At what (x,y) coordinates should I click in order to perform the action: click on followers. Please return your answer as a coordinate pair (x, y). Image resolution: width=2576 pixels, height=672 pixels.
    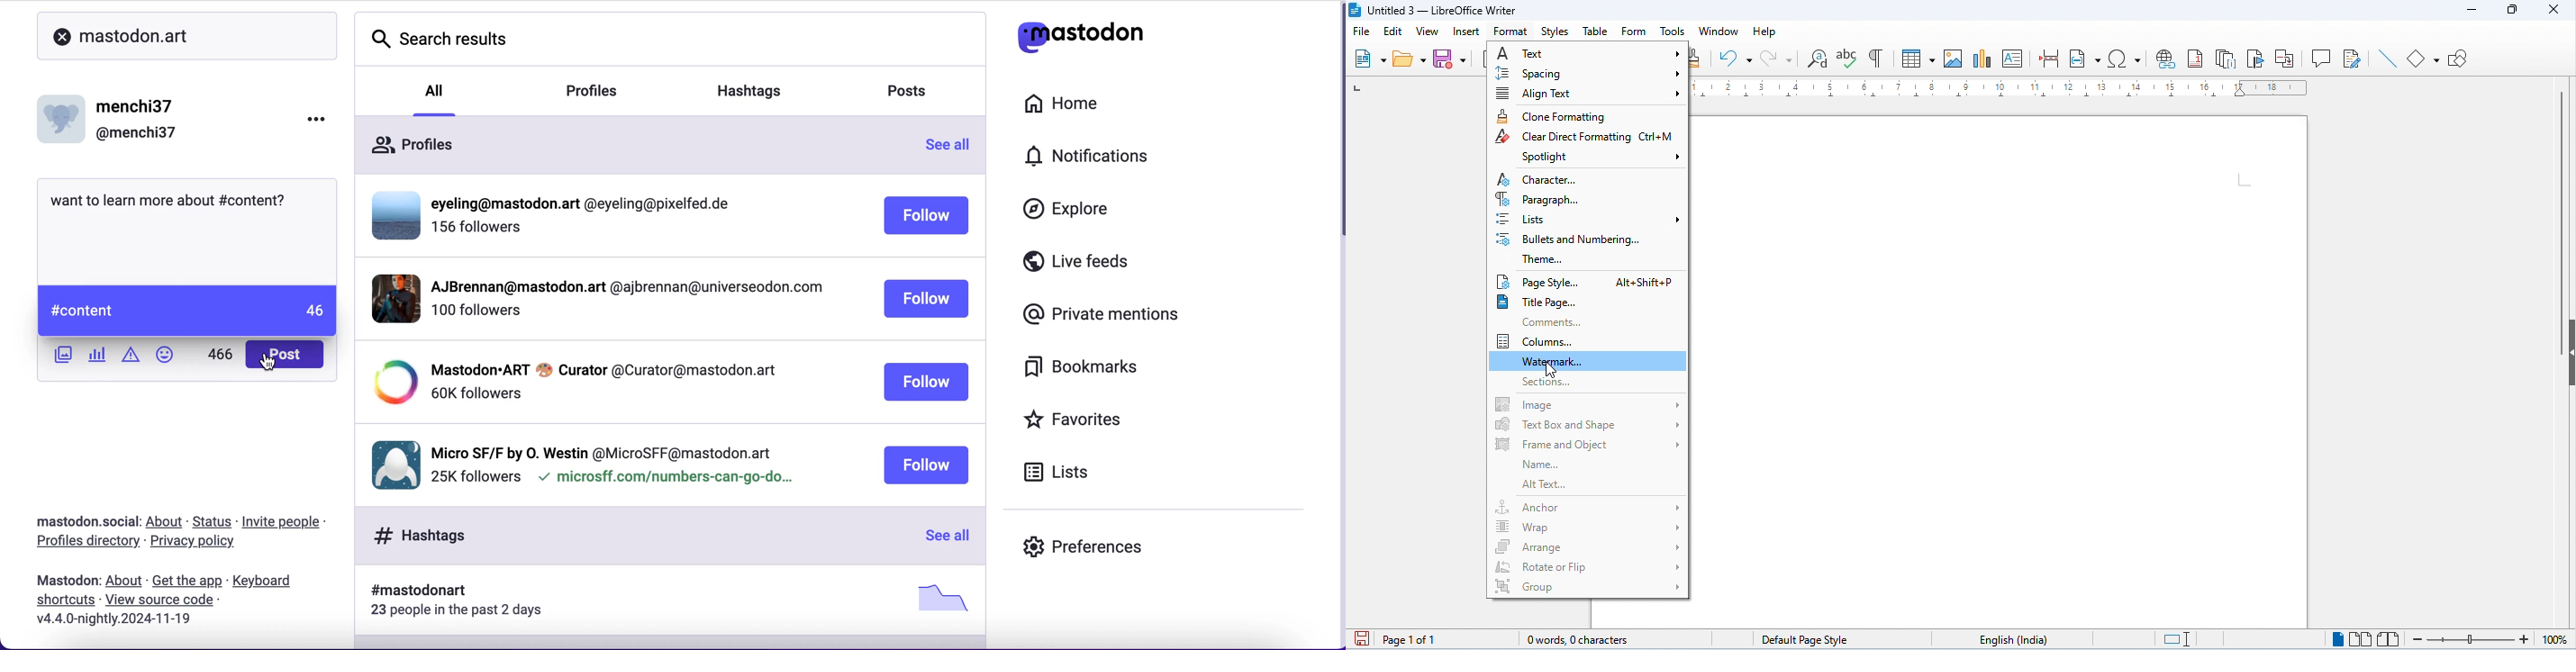
    Looking at the image, I should click on (475, 316).